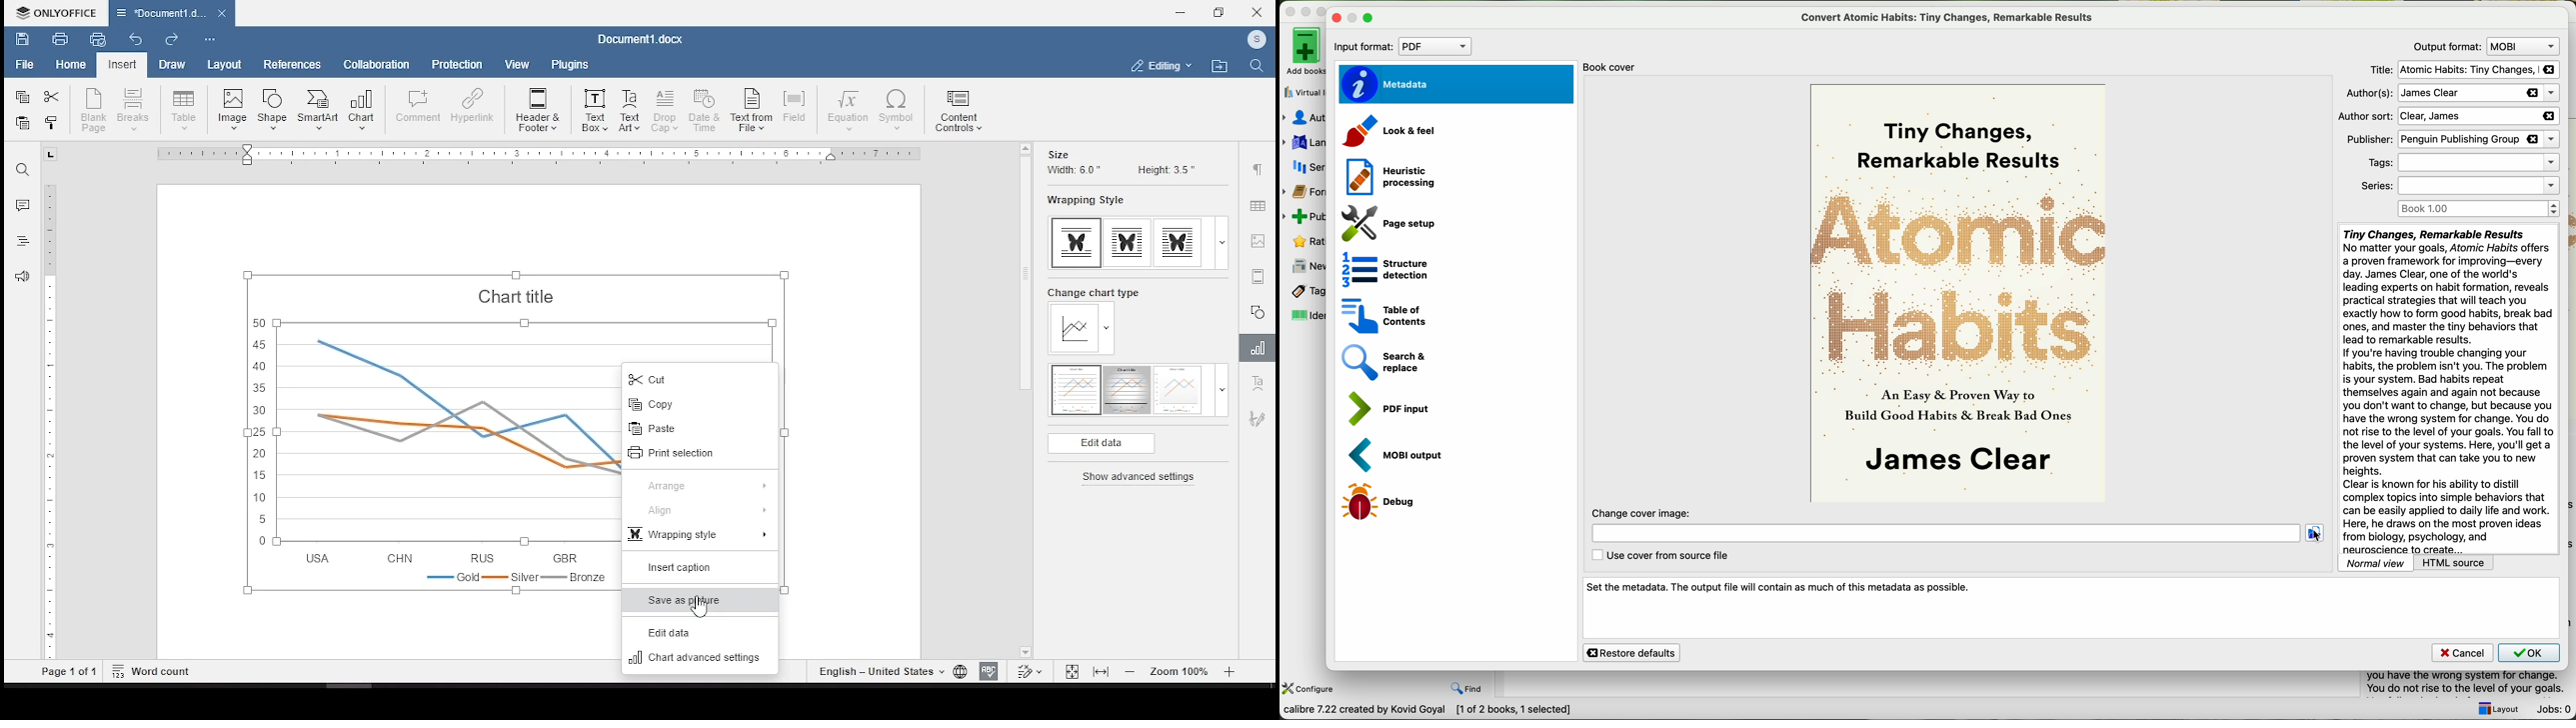 This screenshot has width=2576, height=728. I want to click on output format: MOVI, so click(2484, 46).